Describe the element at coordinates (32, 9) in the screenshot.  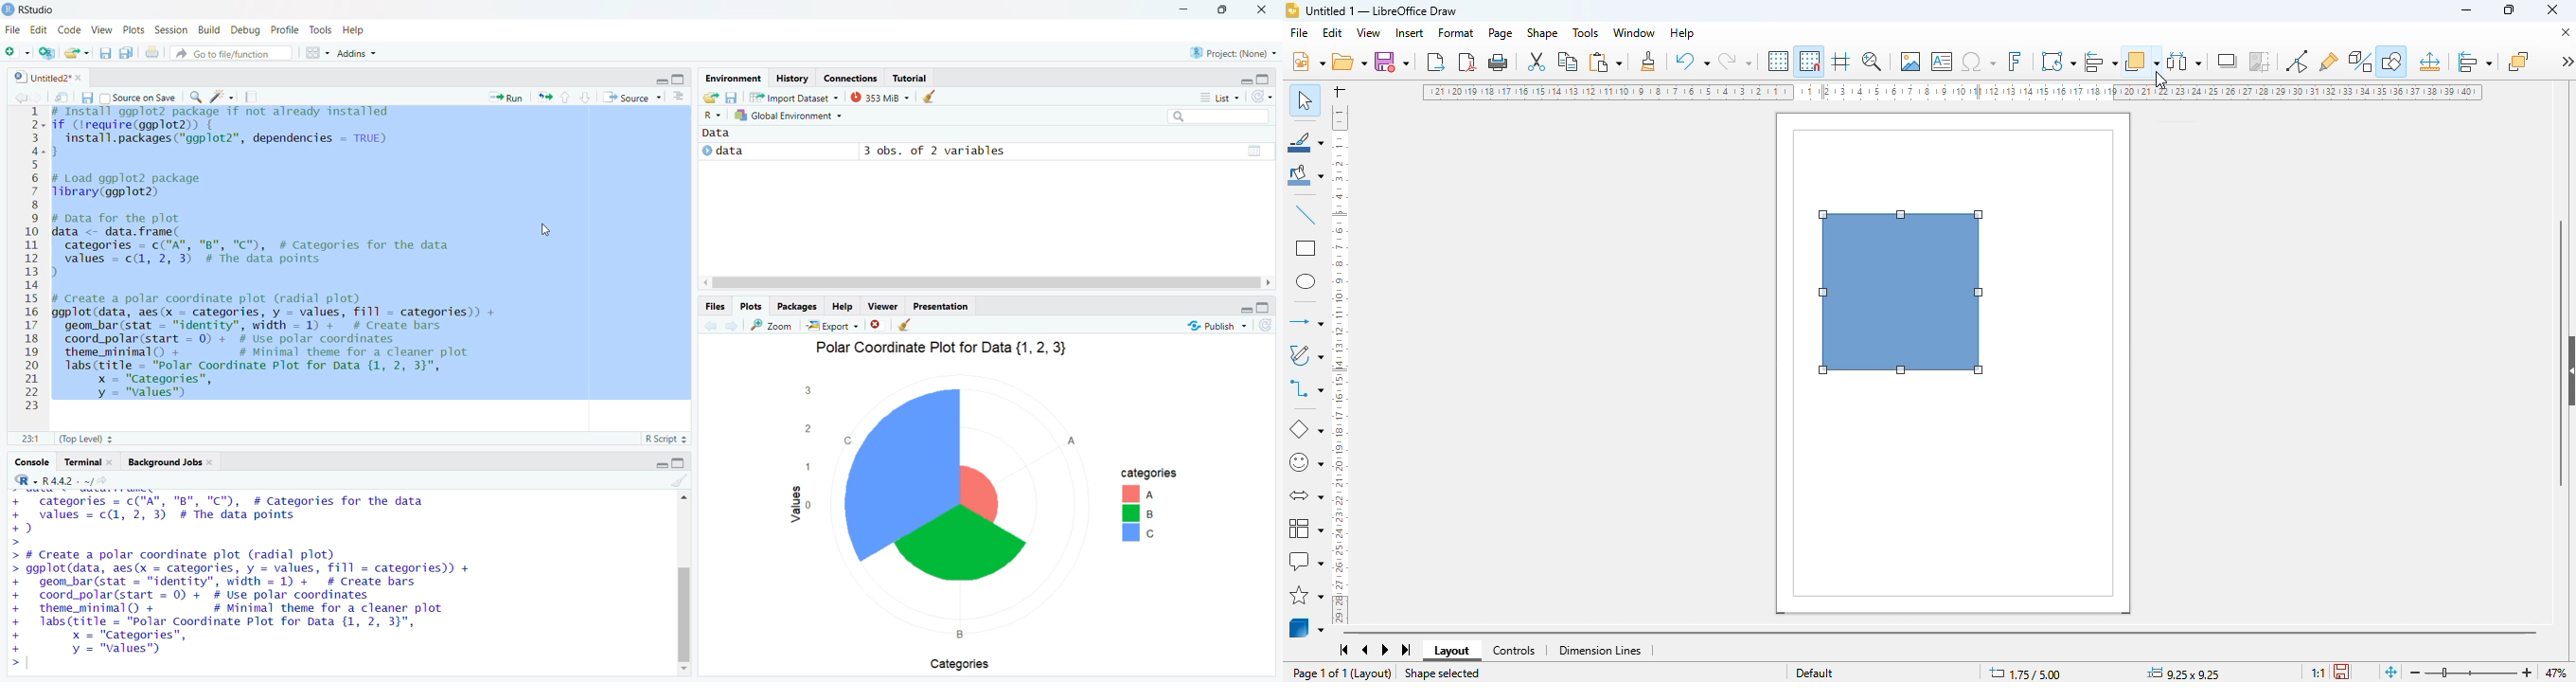
I see ` RStudio` at that location.